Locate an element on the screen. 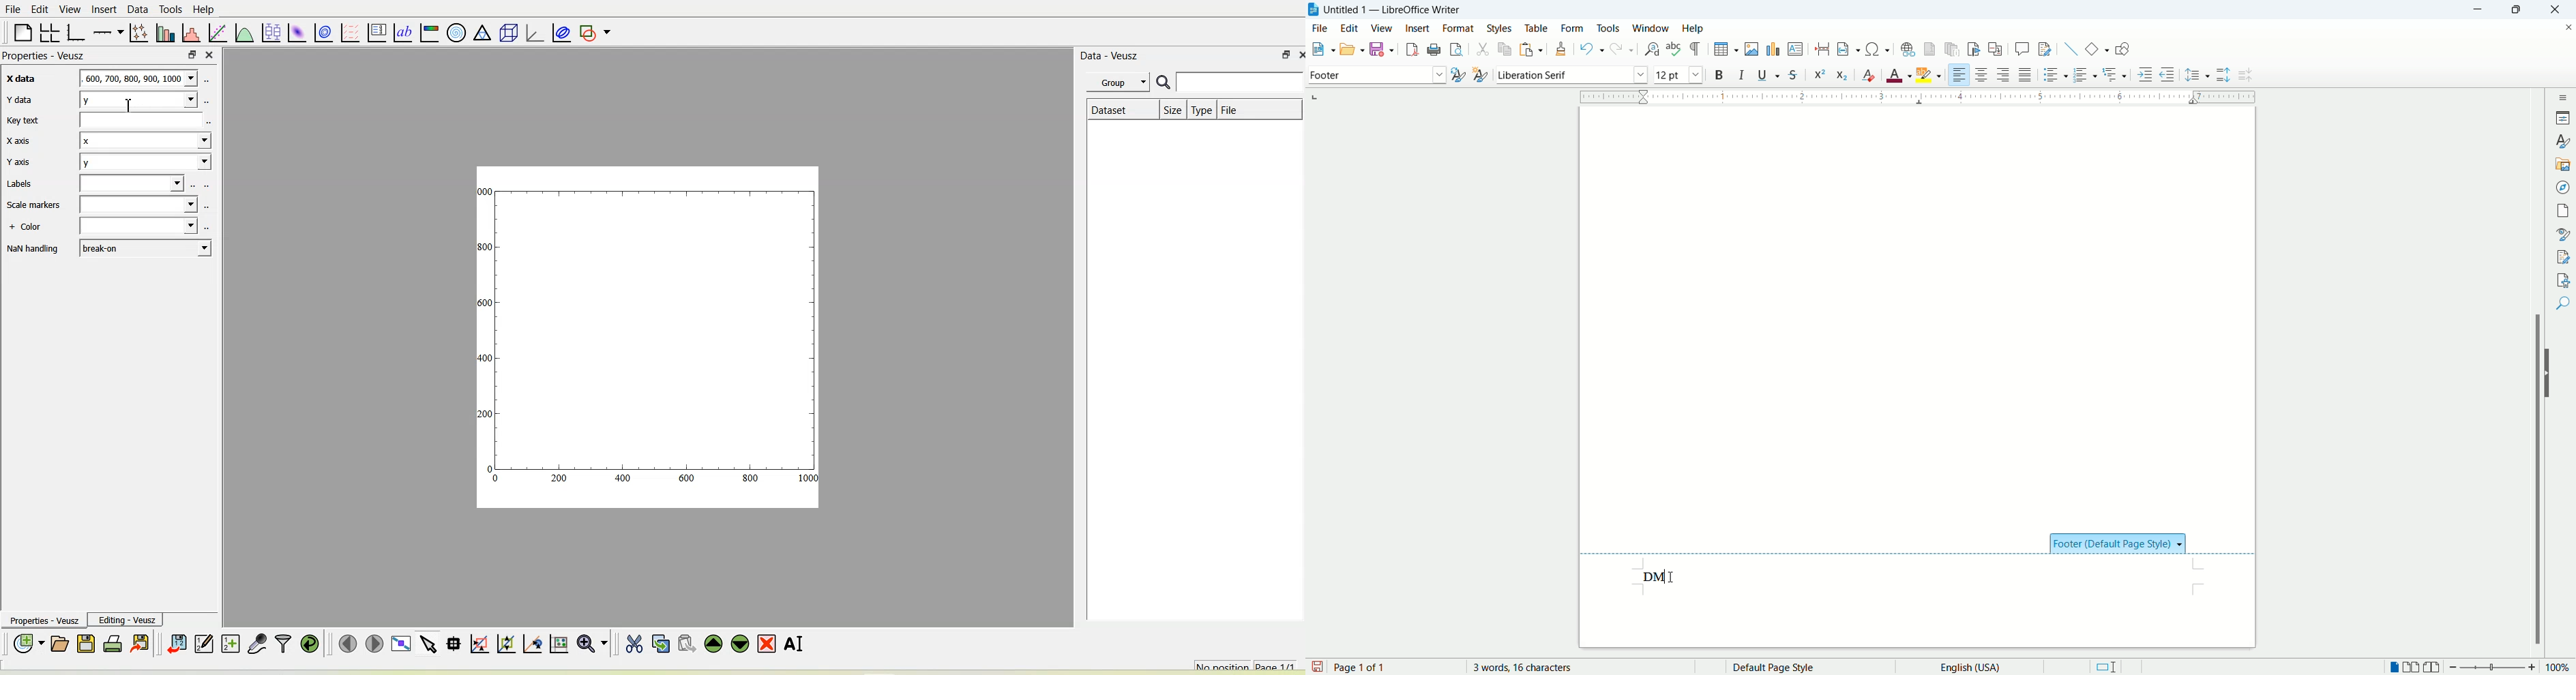 This screenshot has width=2576, height=700. Add a shape to the plot is located at coordinates (593, 31).